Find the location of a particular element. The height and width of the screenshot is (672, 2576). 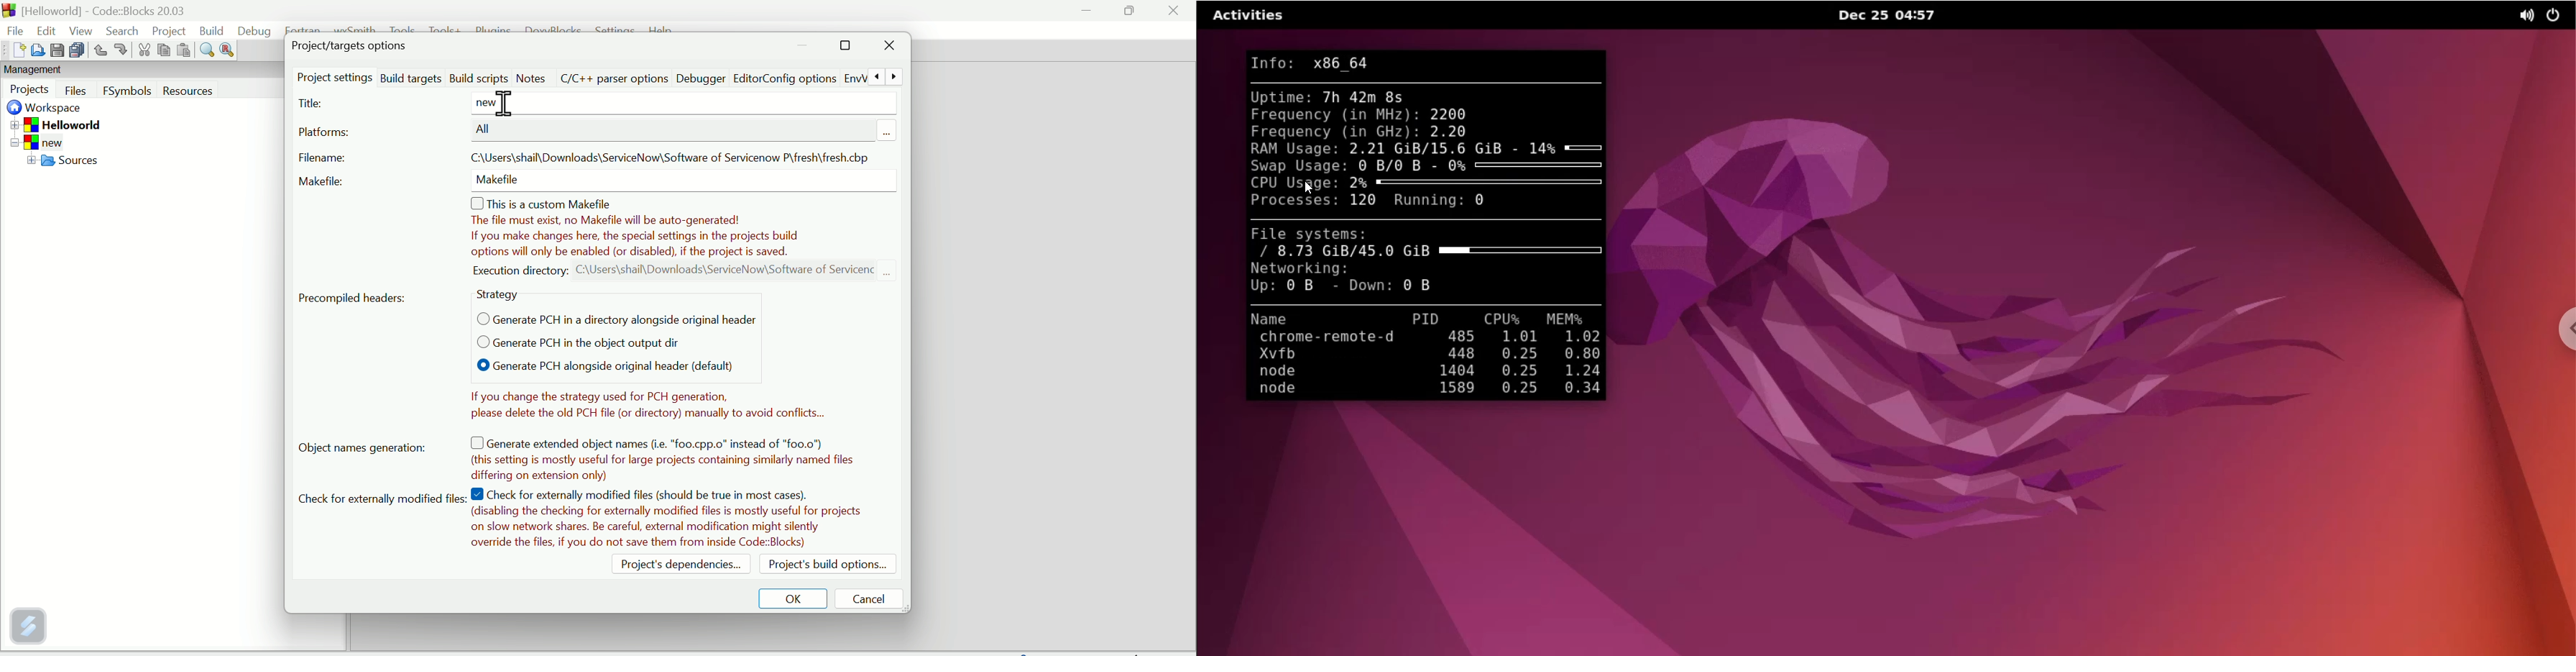

Next is located at coordinates (894, 77).